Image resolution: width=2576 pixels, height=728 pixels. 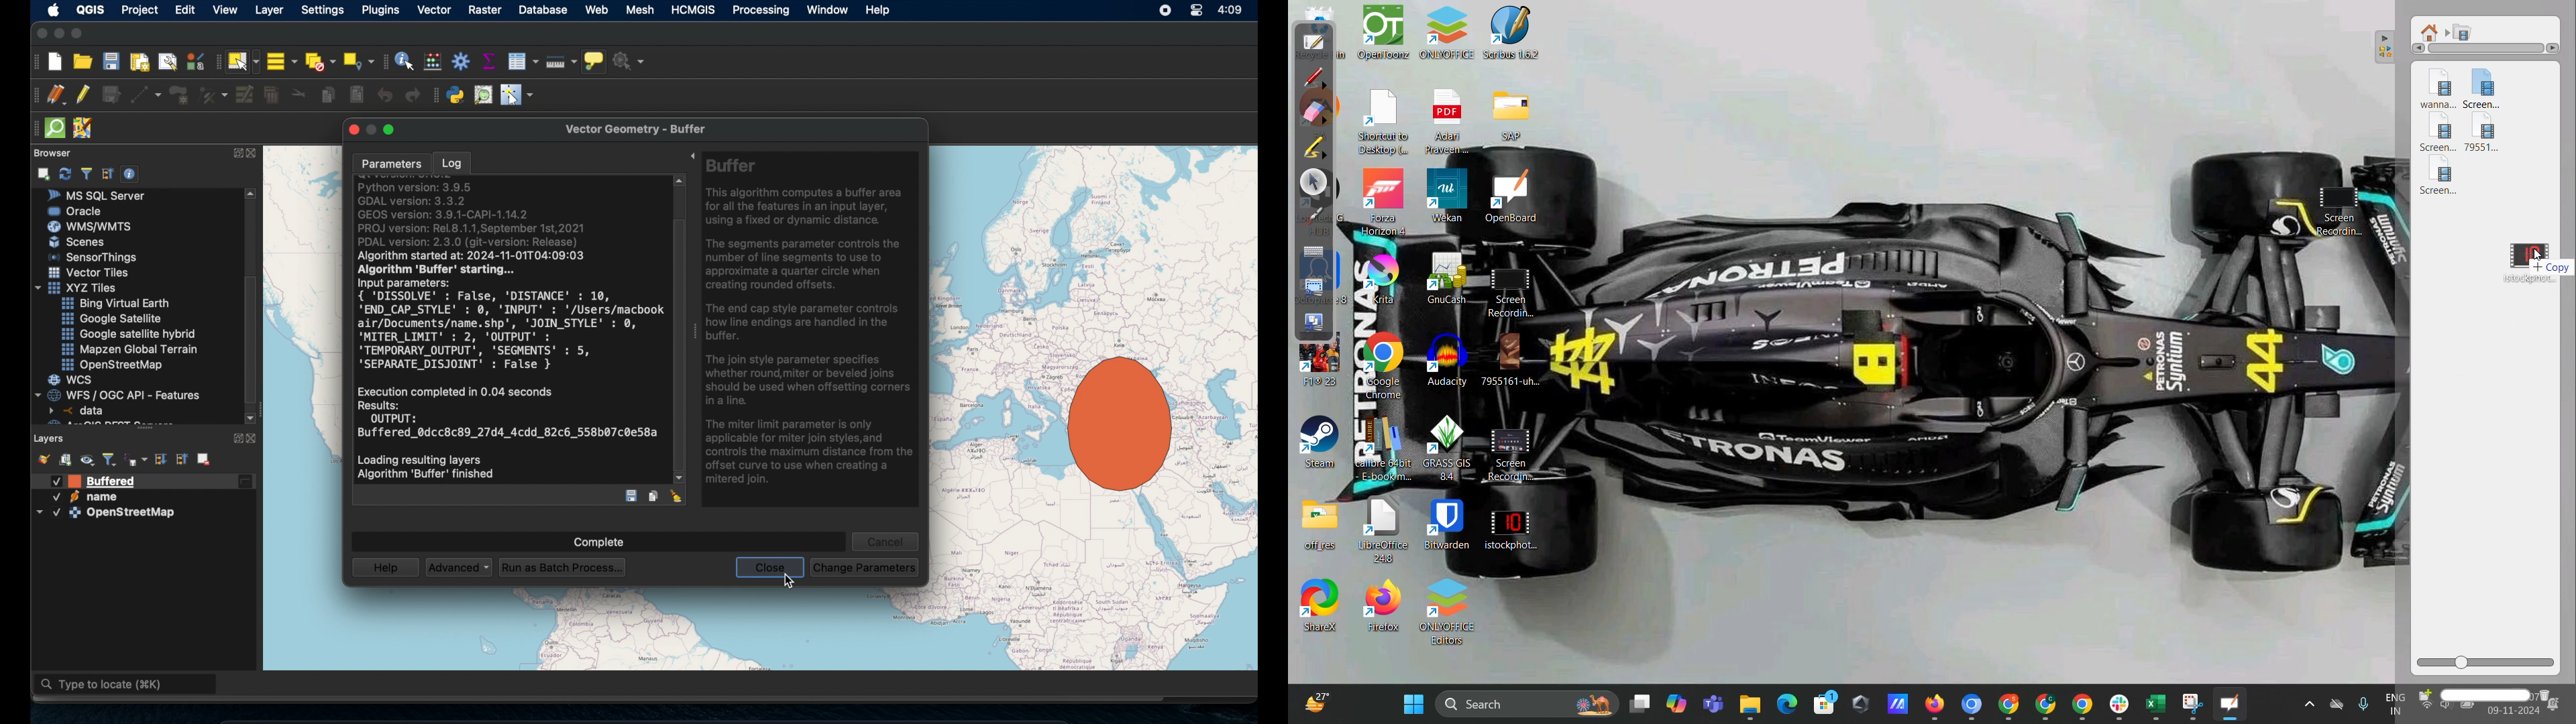 I want to click on maximize, so click(x=80, y=34).